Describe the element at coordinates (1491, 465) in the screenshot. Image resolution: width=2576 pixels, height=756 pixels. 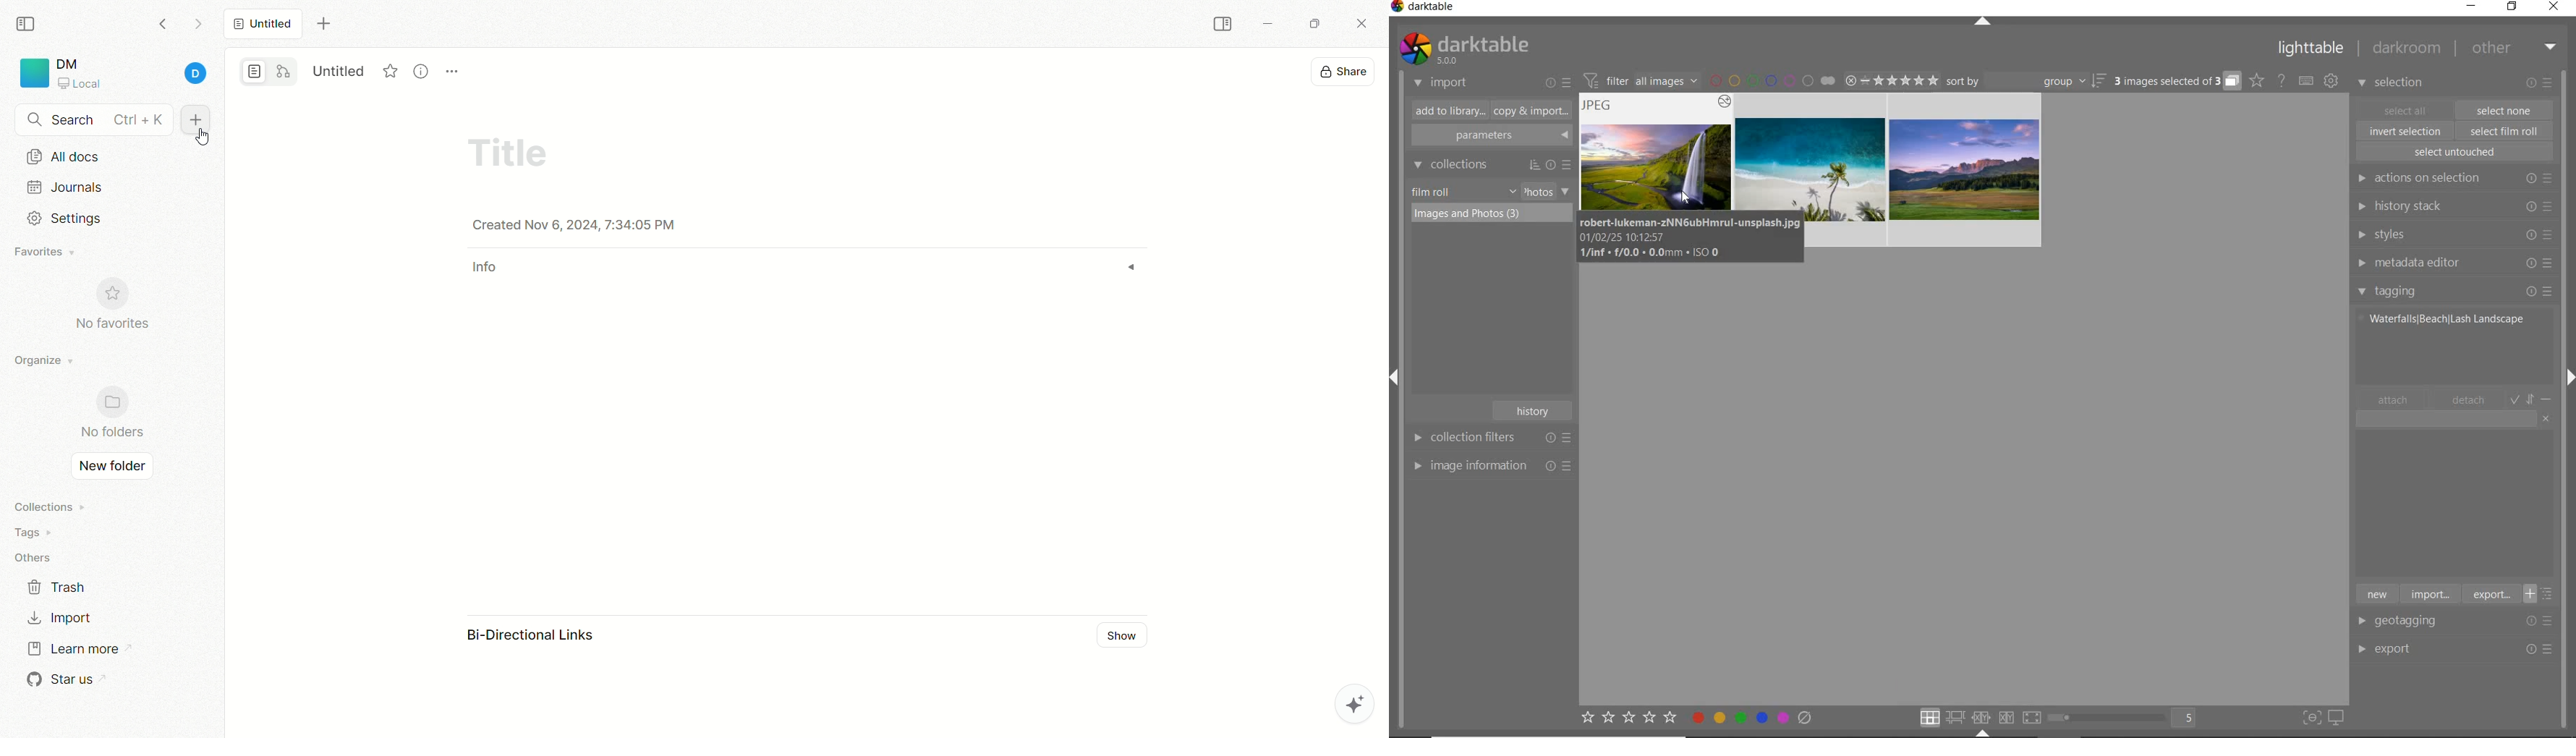
I see `image information` at that location.